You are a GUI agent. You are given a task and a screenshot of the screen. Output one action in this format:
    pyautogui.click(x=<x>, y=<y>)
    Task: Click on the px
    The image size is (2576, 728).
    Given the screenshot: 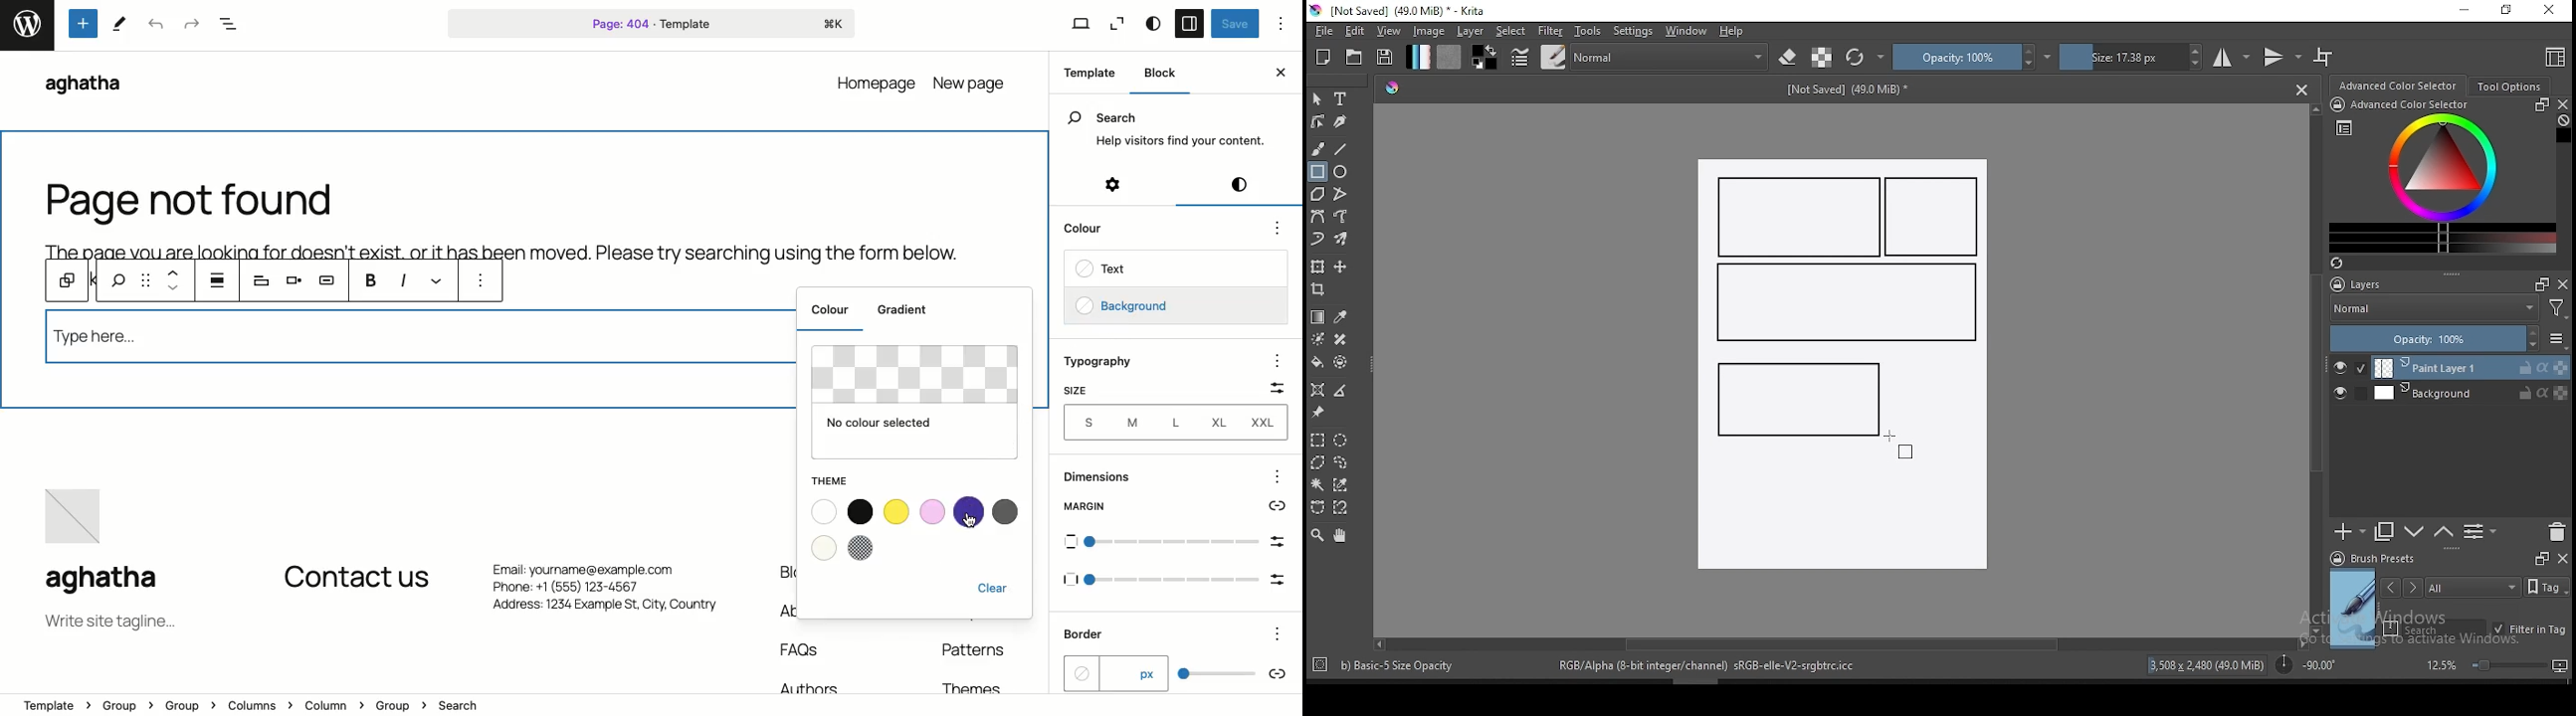 What is the action you would take?
    pyautogui.click(x=1114, y=673)
    